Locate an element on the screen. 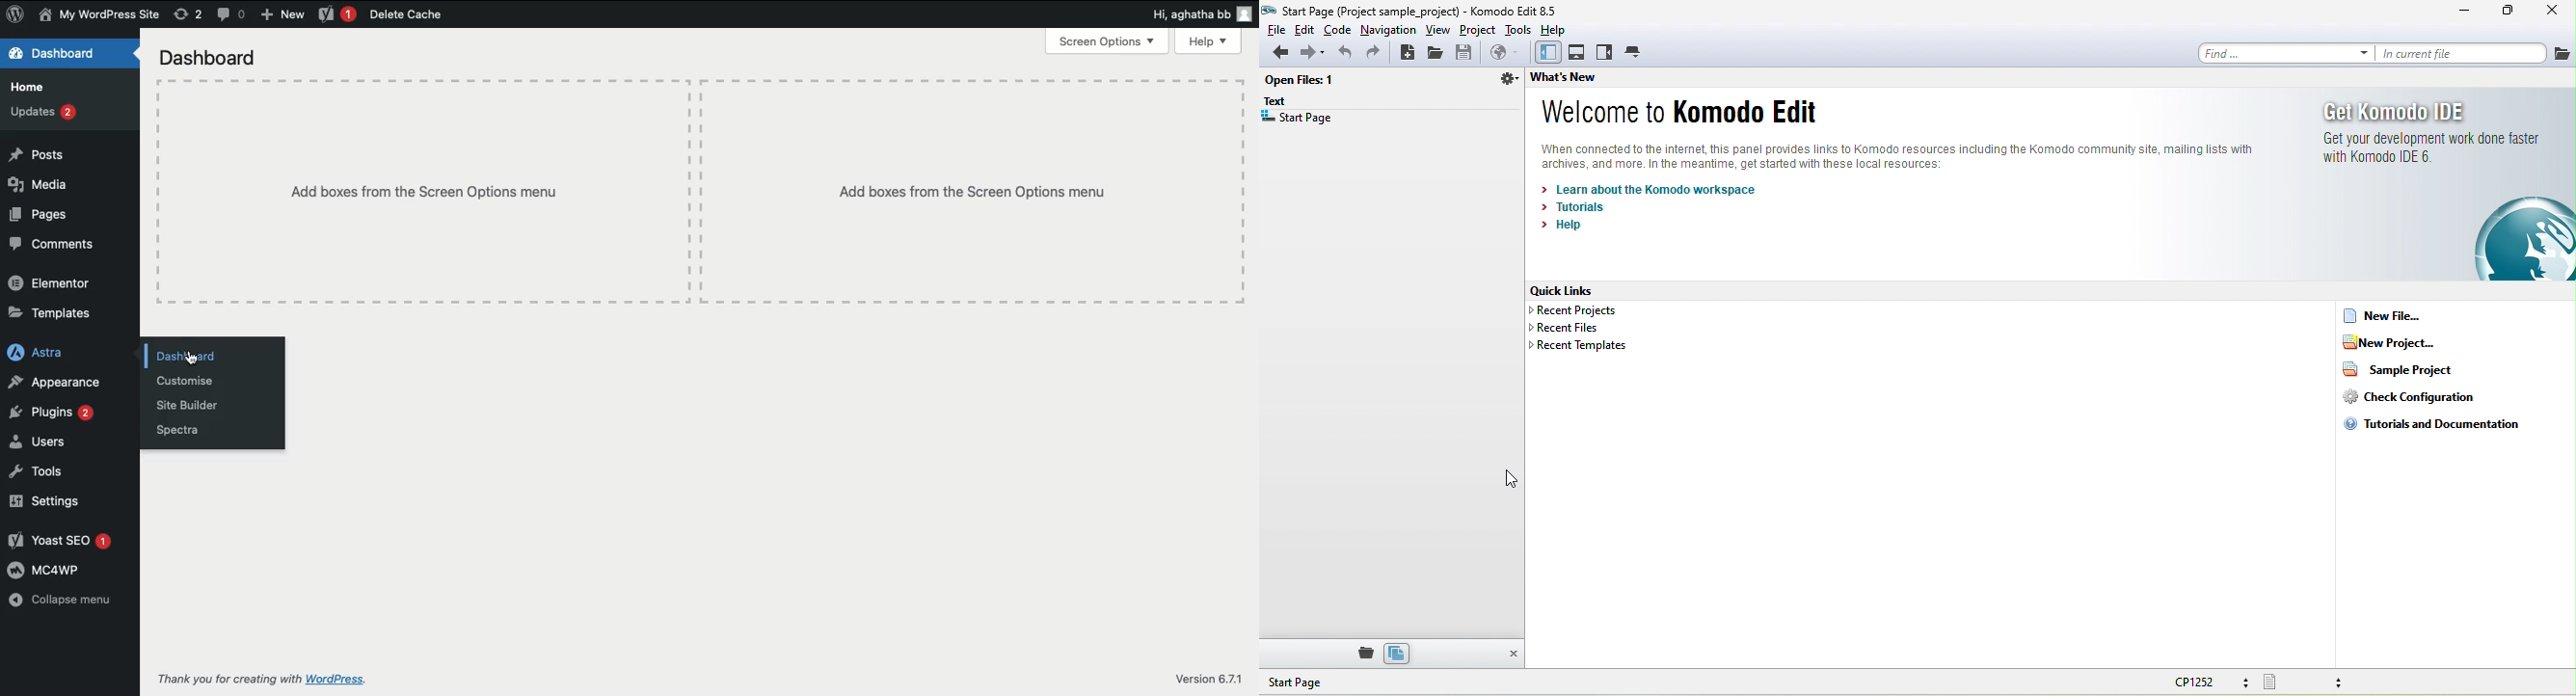 The width and height of the screenshot is (2576, 700). Spectra is located at coordinates (177, 432).